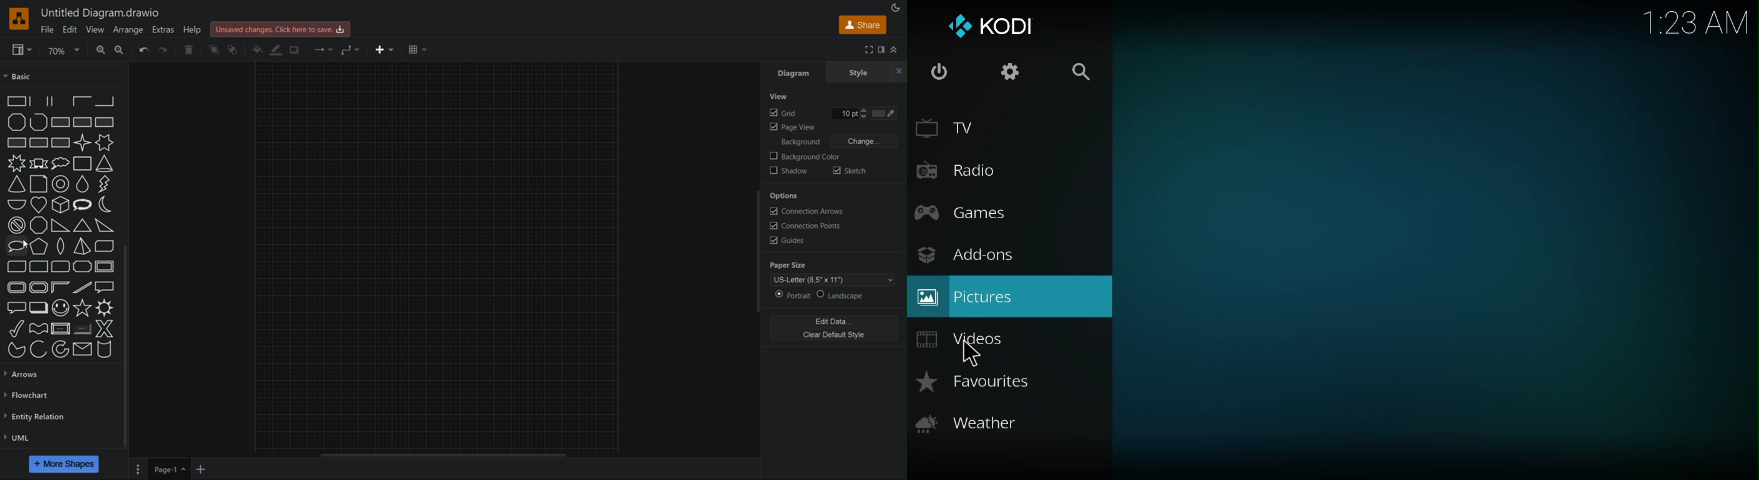 The image size is (1764, 504). Describe the element at coordinates (83, 163) in the screenshot. I see `Cloud Rectangle` at that location.